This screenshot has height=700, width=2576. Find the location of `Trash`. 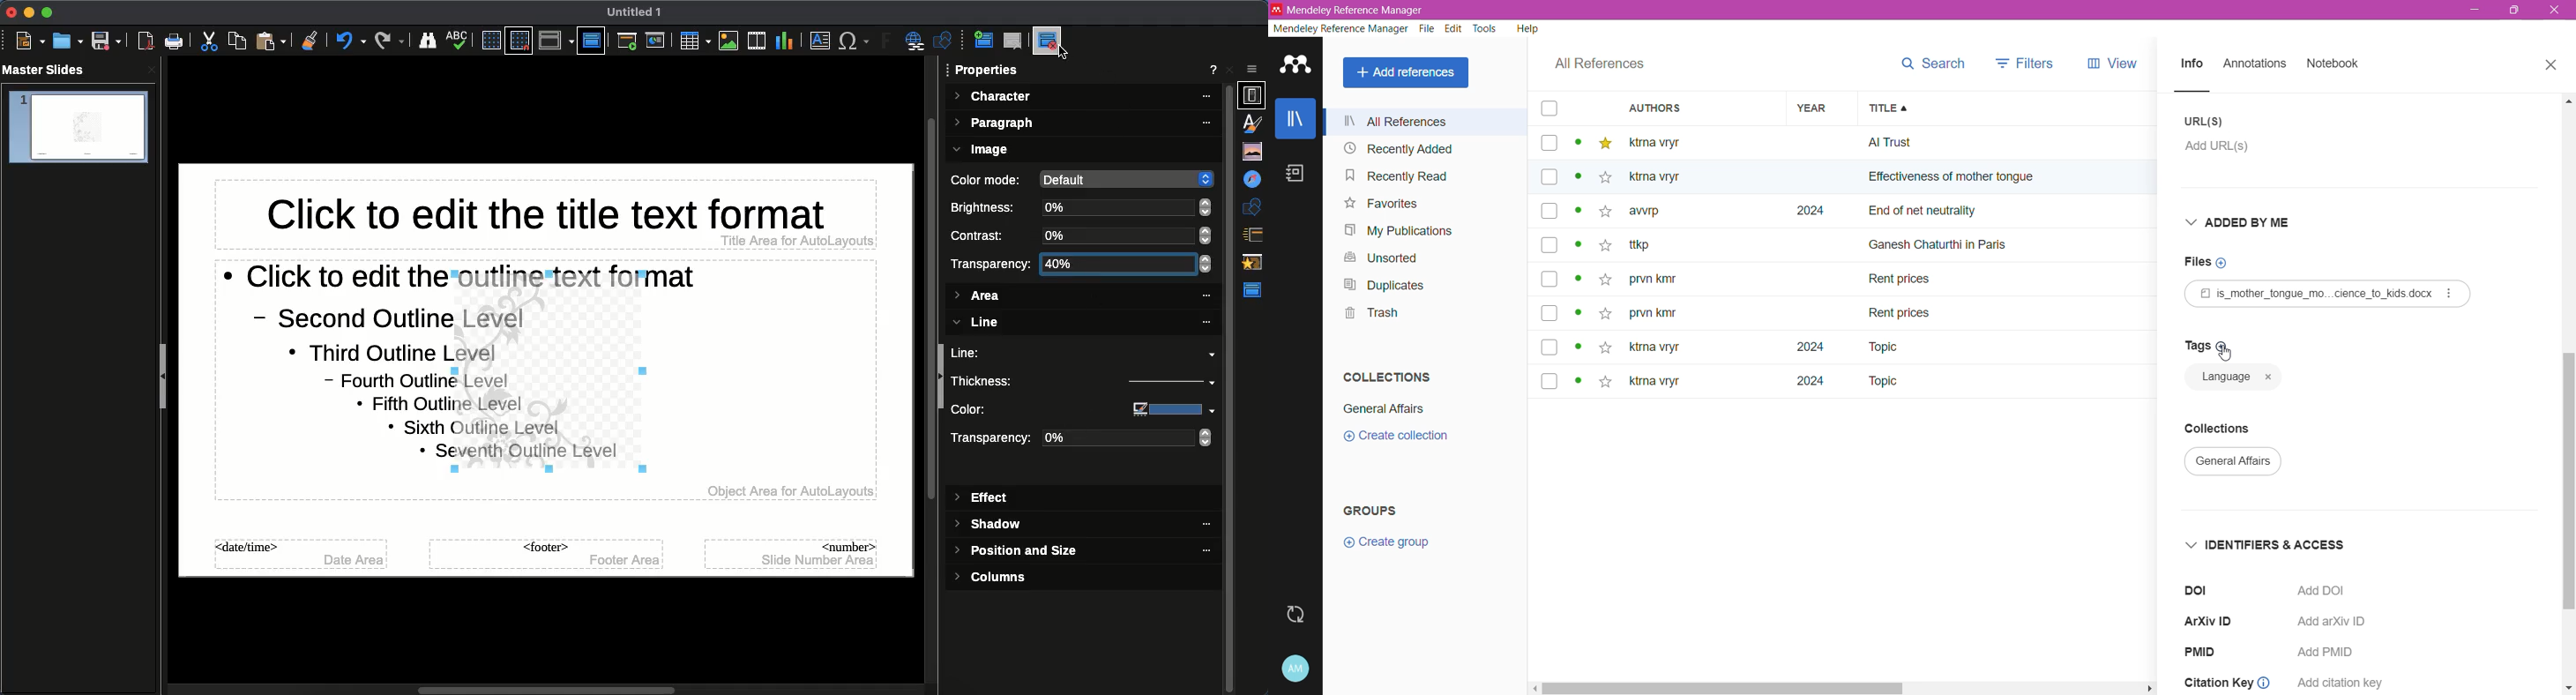

Trash is located at coordinates (1369, 313).